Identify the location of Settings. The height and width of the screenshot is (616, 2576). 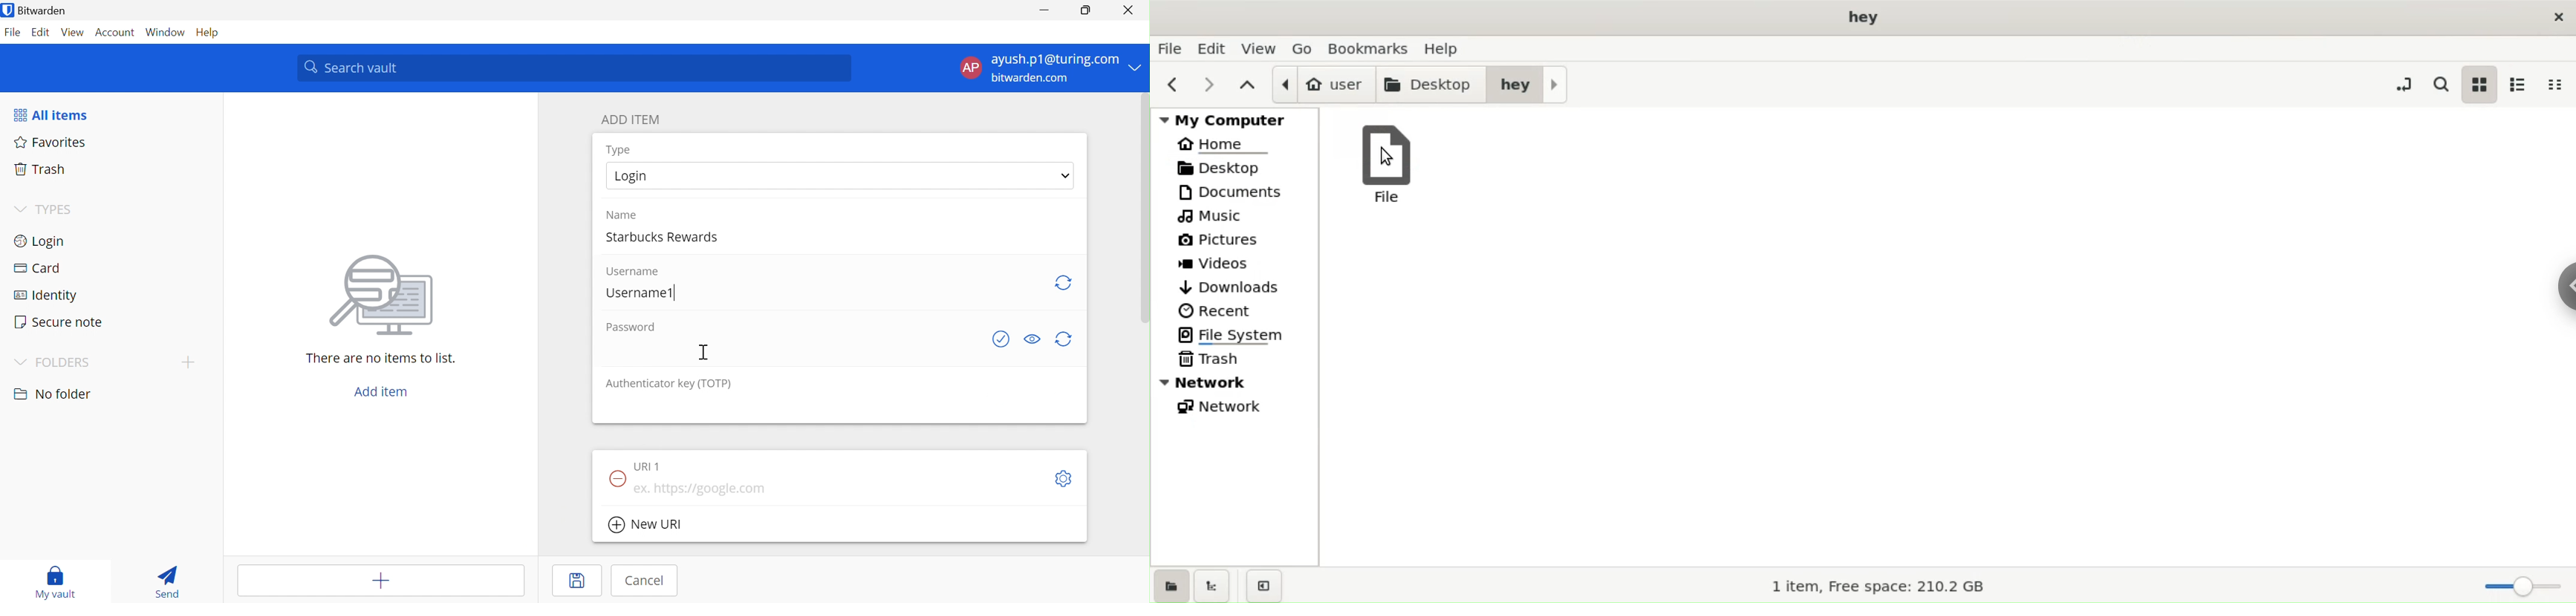
(1064, 478).